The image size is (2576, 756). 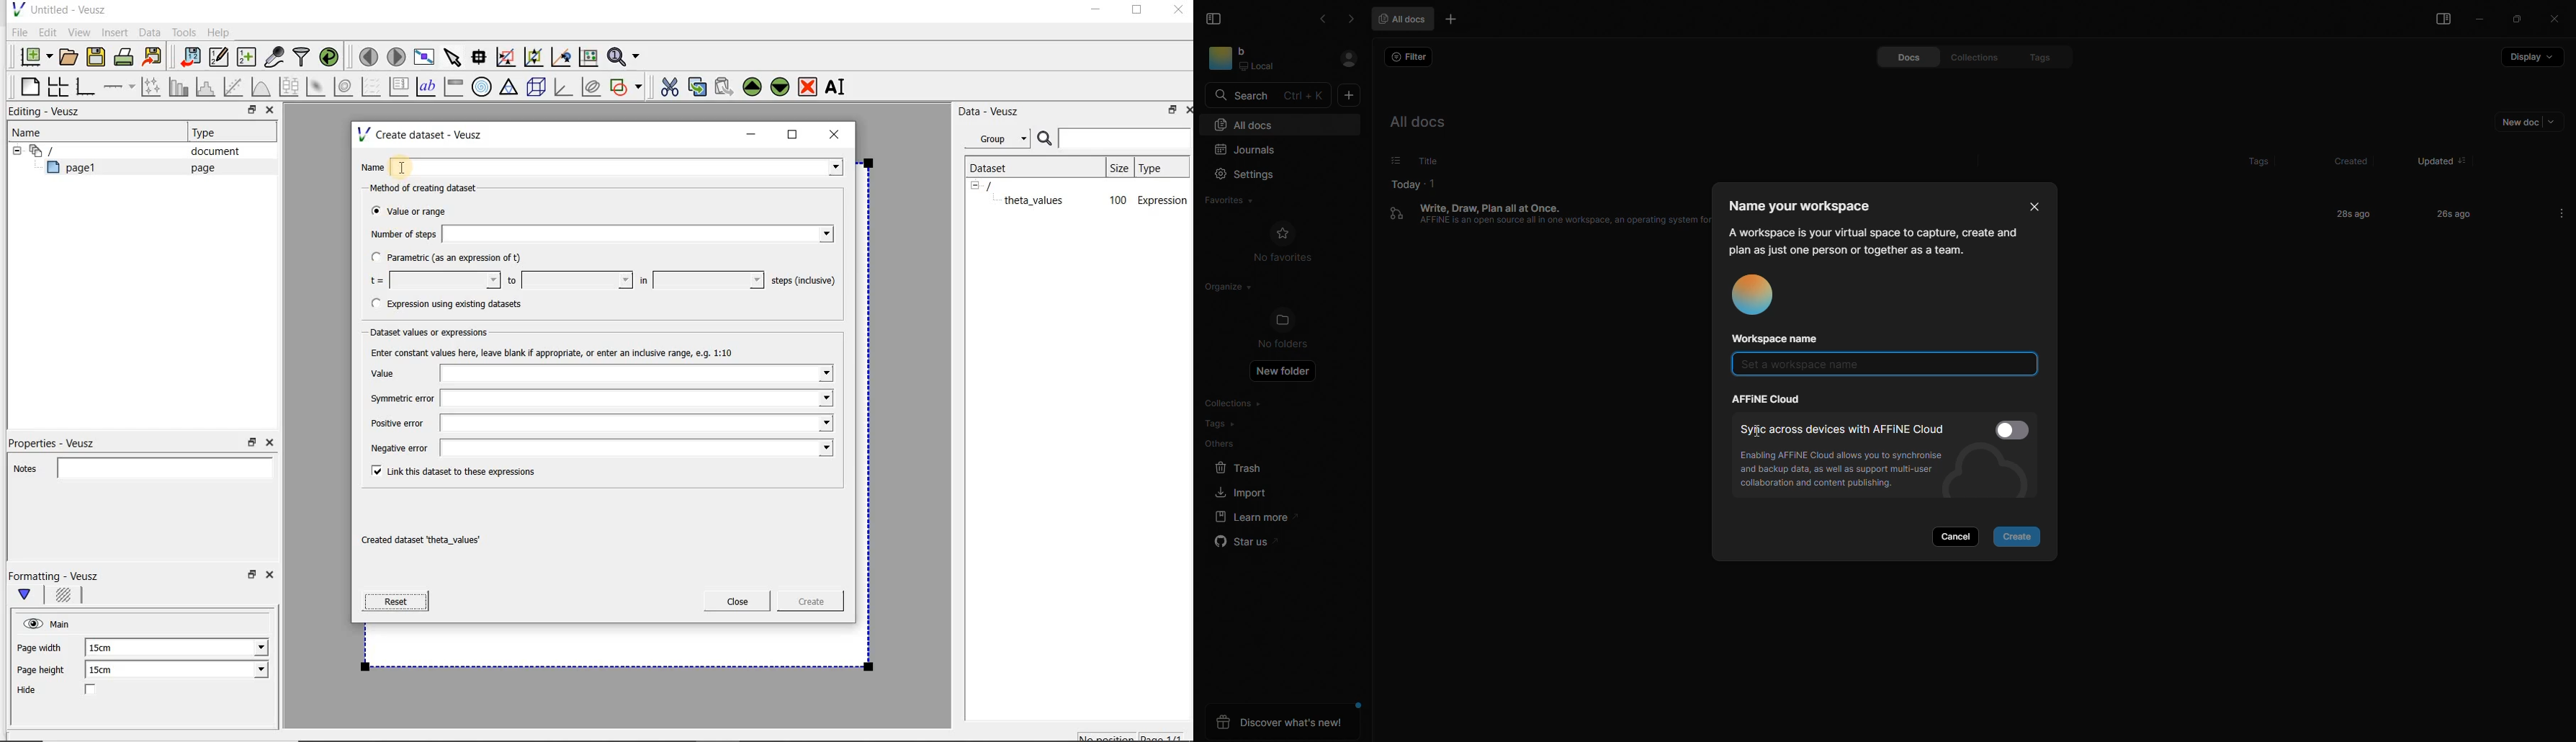 What do you see at coordinates (245, 647) in the screenshot?
I see `Page width dropdown` at bounding box center [245, 647].